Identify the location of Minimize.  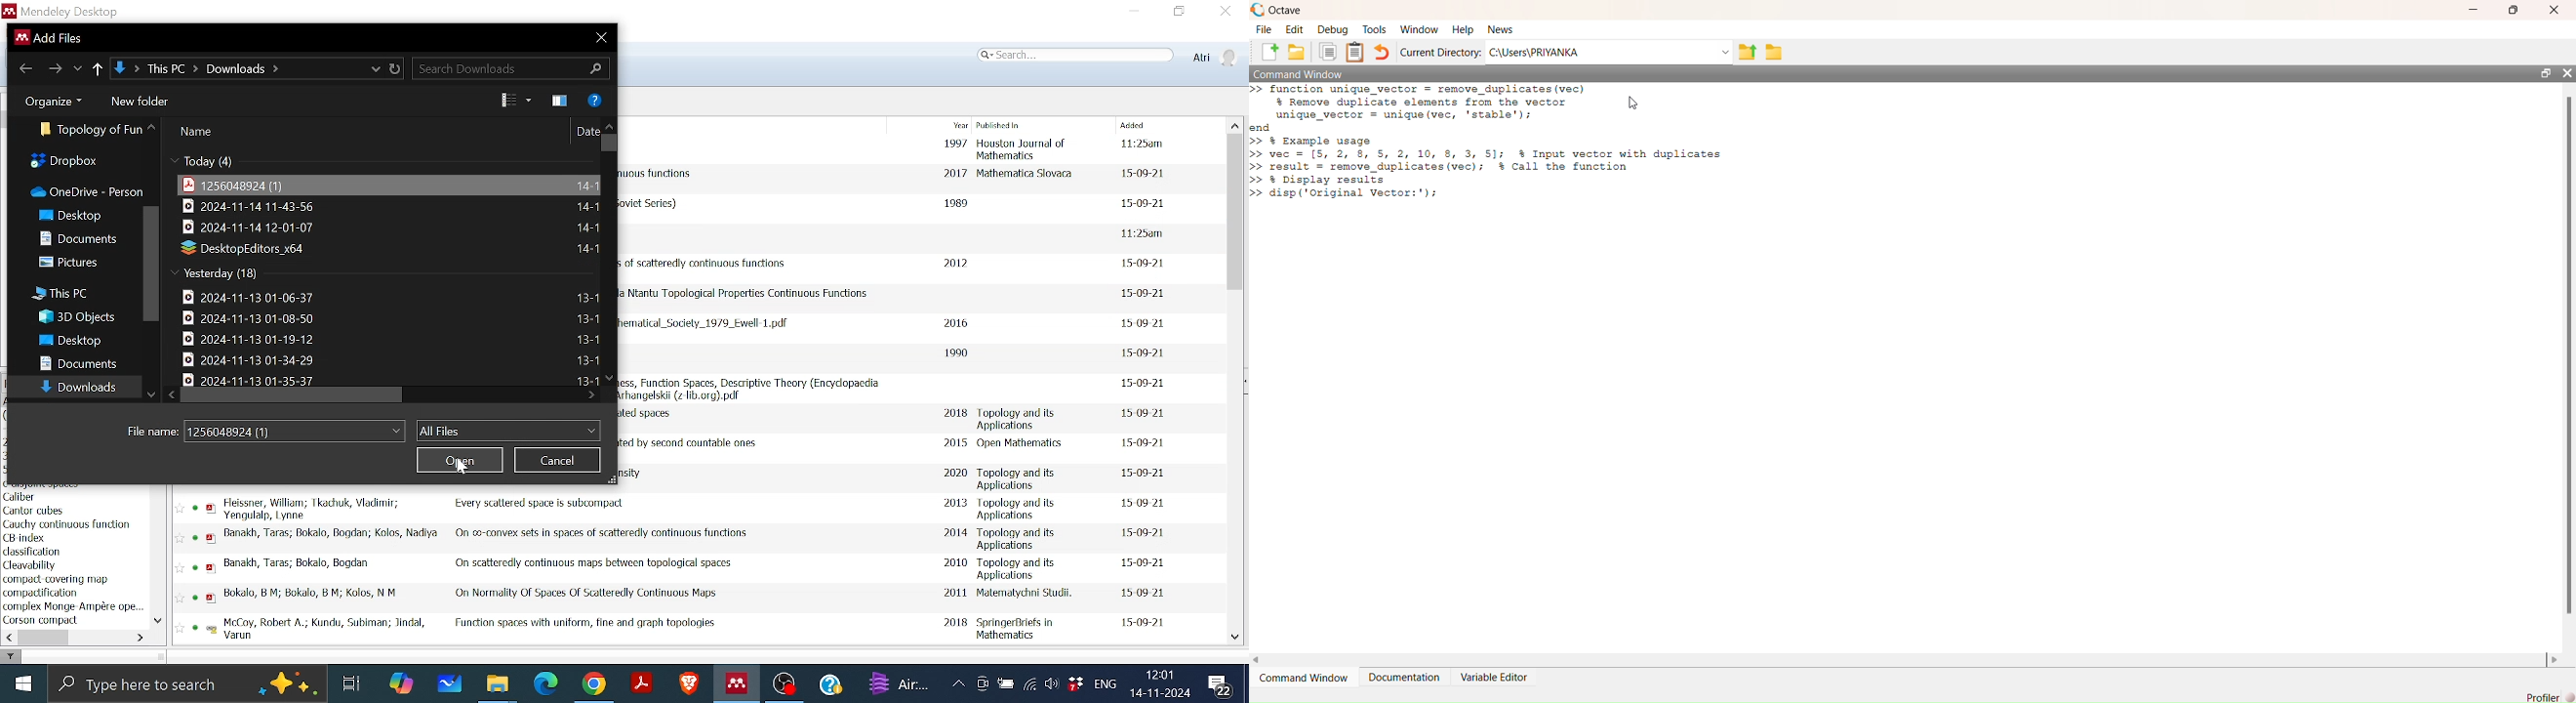
(1134, 11).